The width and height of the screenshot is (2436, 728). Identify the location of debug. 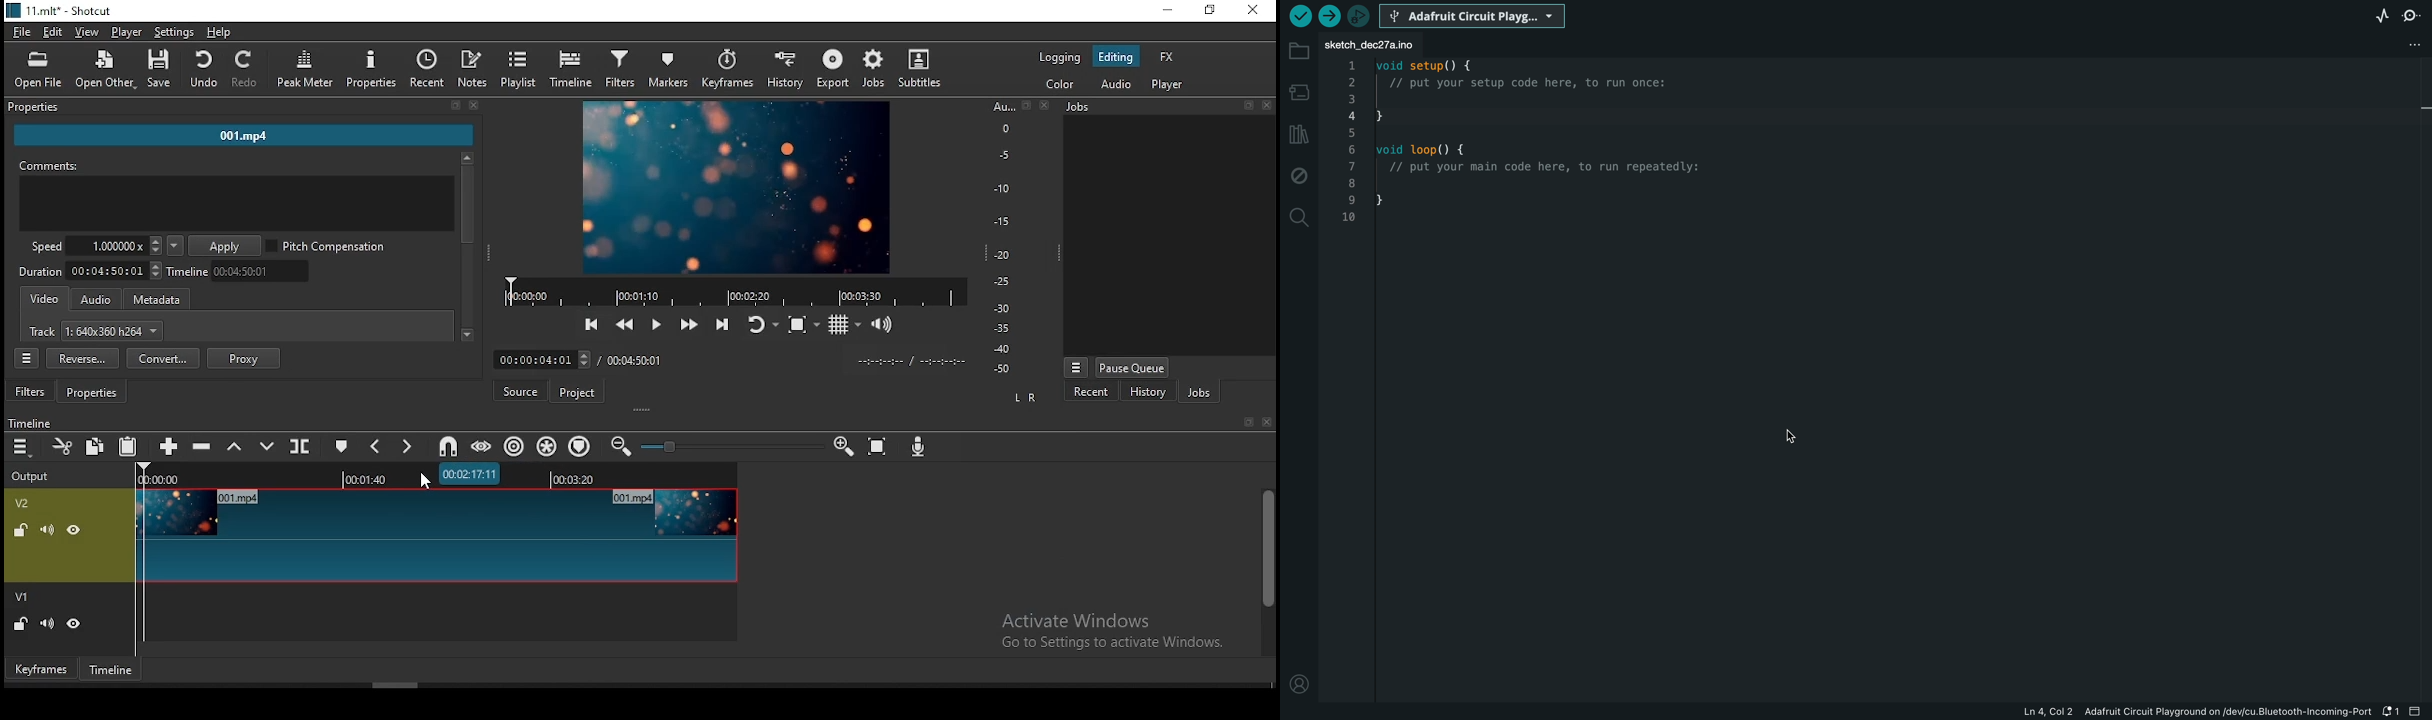
(1299, 173).